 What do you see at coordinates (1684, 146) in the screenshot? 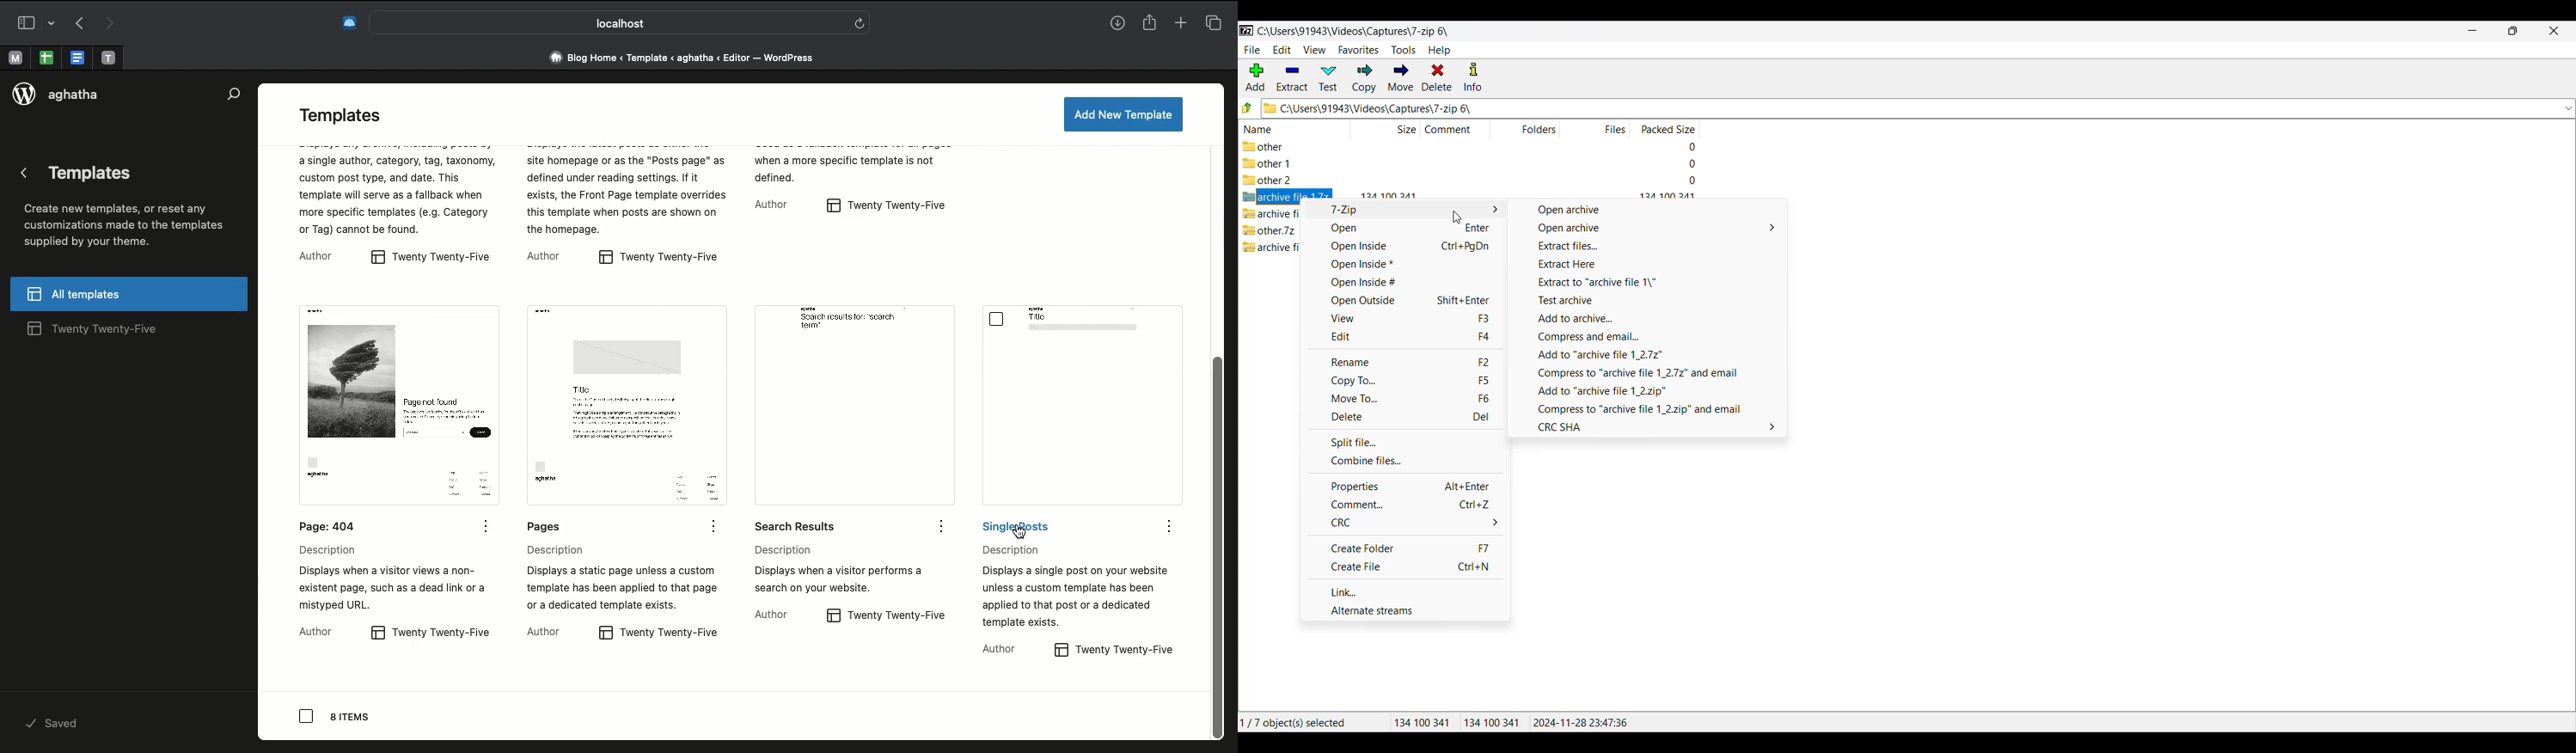
I see `packed size` at bounding box center [1684, 146].